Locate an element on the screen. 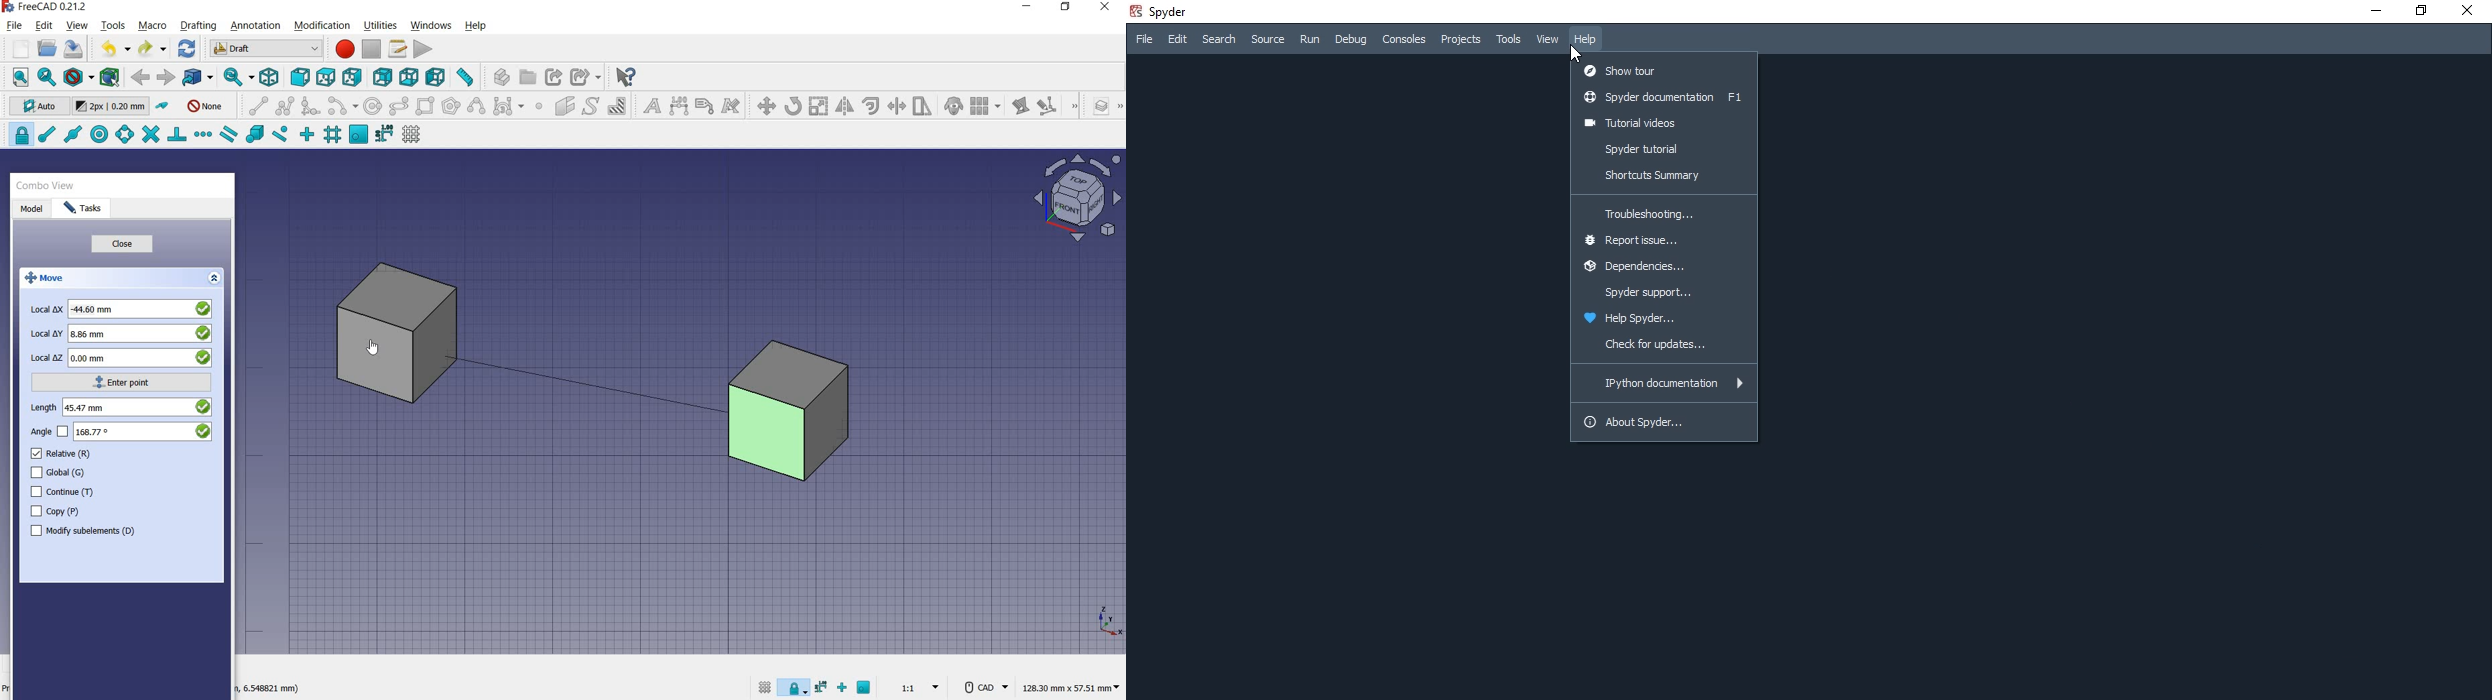  Ipython documentation is located at coordinates (1661, 384).